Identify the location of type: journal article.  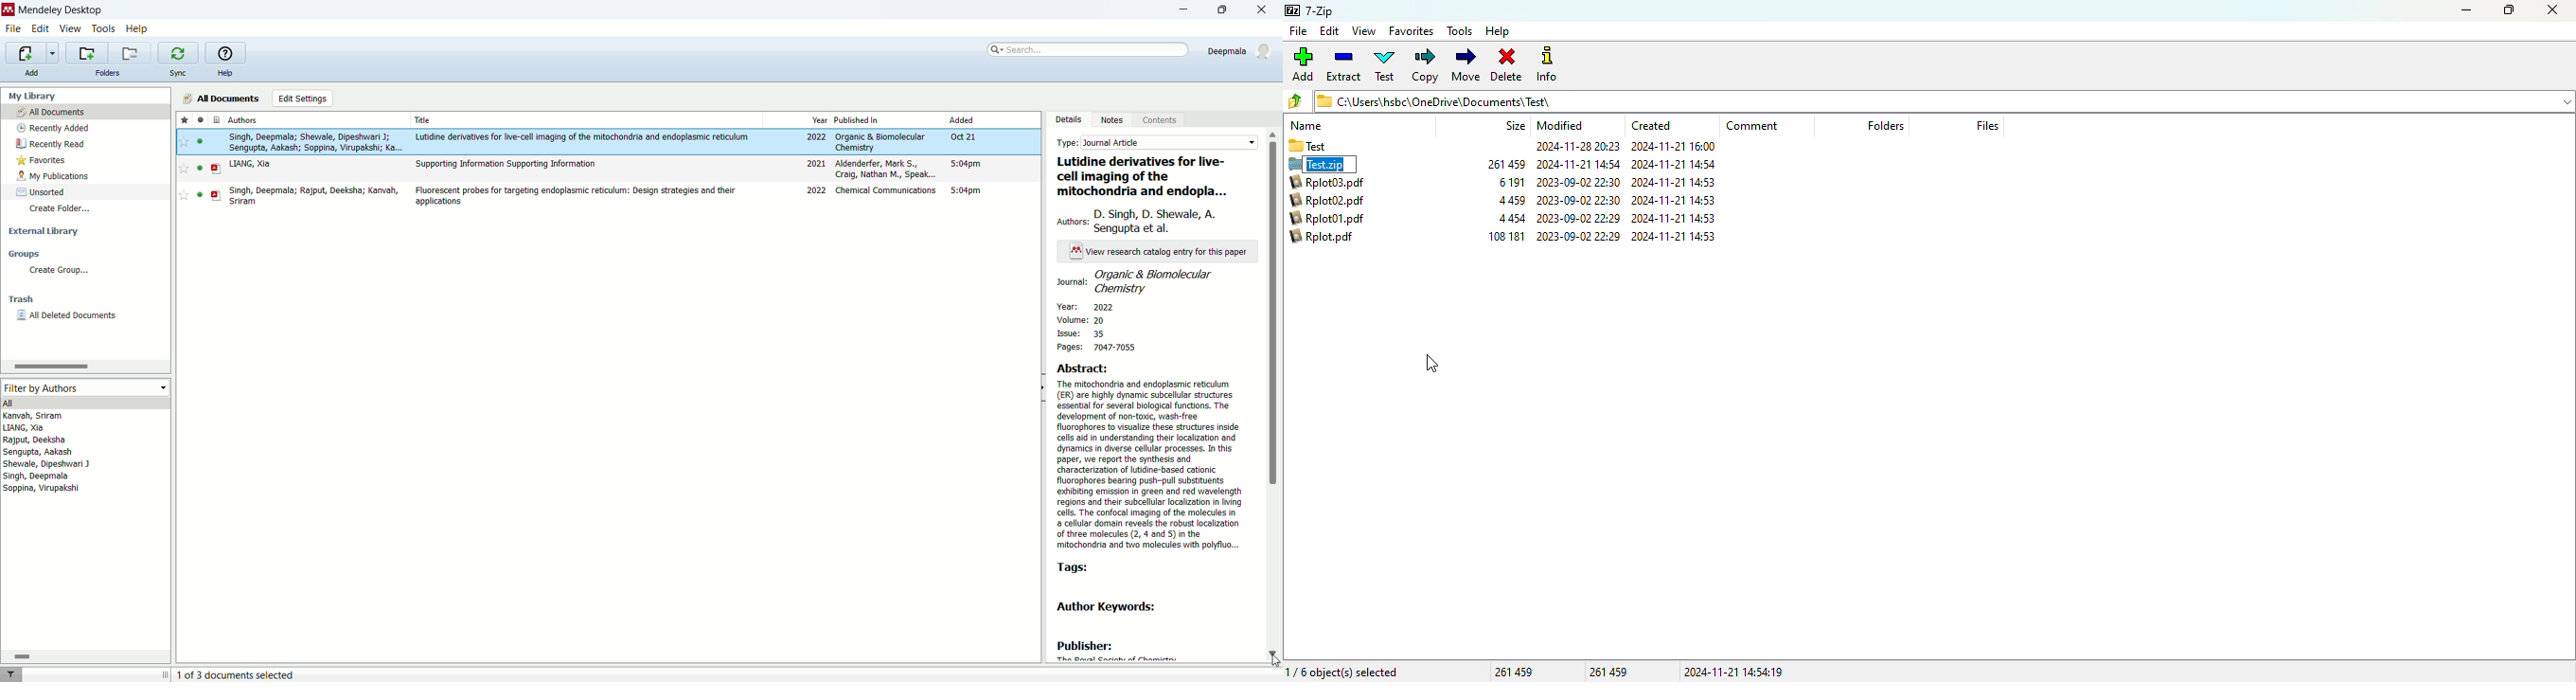
(1157, 141).